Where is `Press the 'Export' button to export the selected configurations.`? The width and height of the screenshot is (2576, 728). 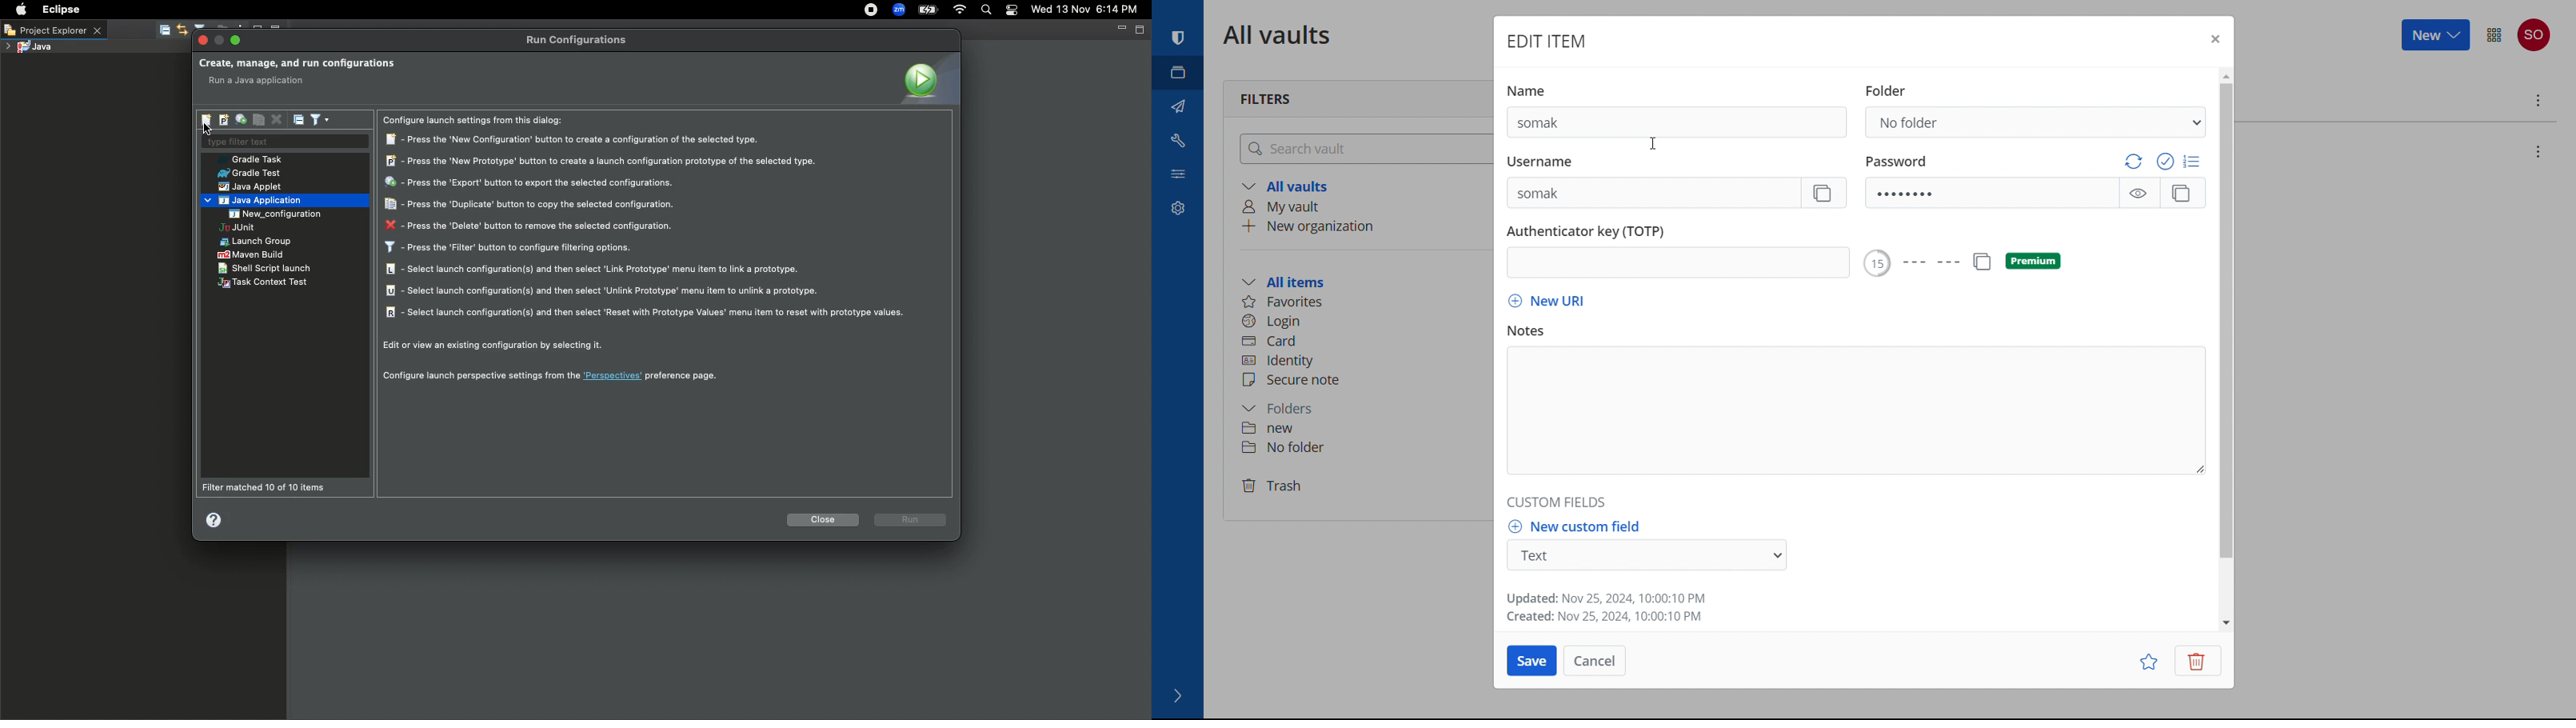
Press the 'Export' button to export the selected configurations. is located at coordinates (530, 183).